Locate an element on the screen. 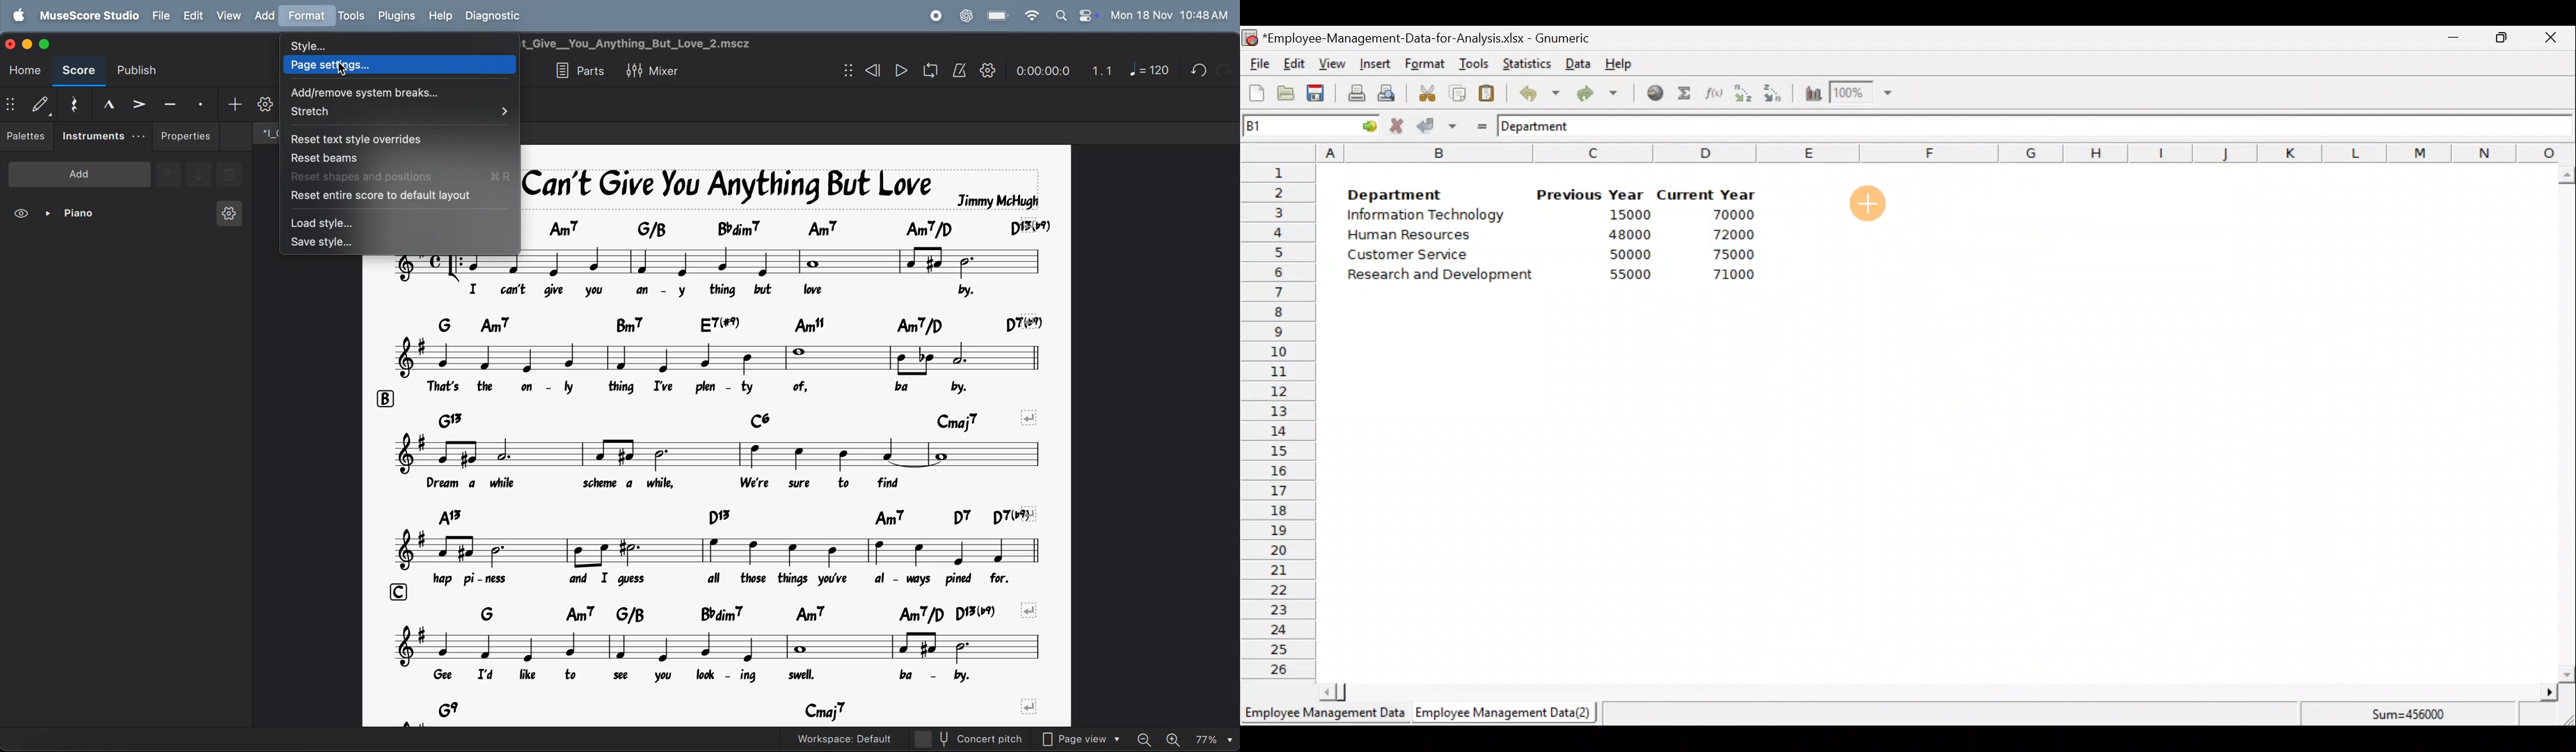 The image size is (2576, 756). tools is located at coordinates (351, 17).